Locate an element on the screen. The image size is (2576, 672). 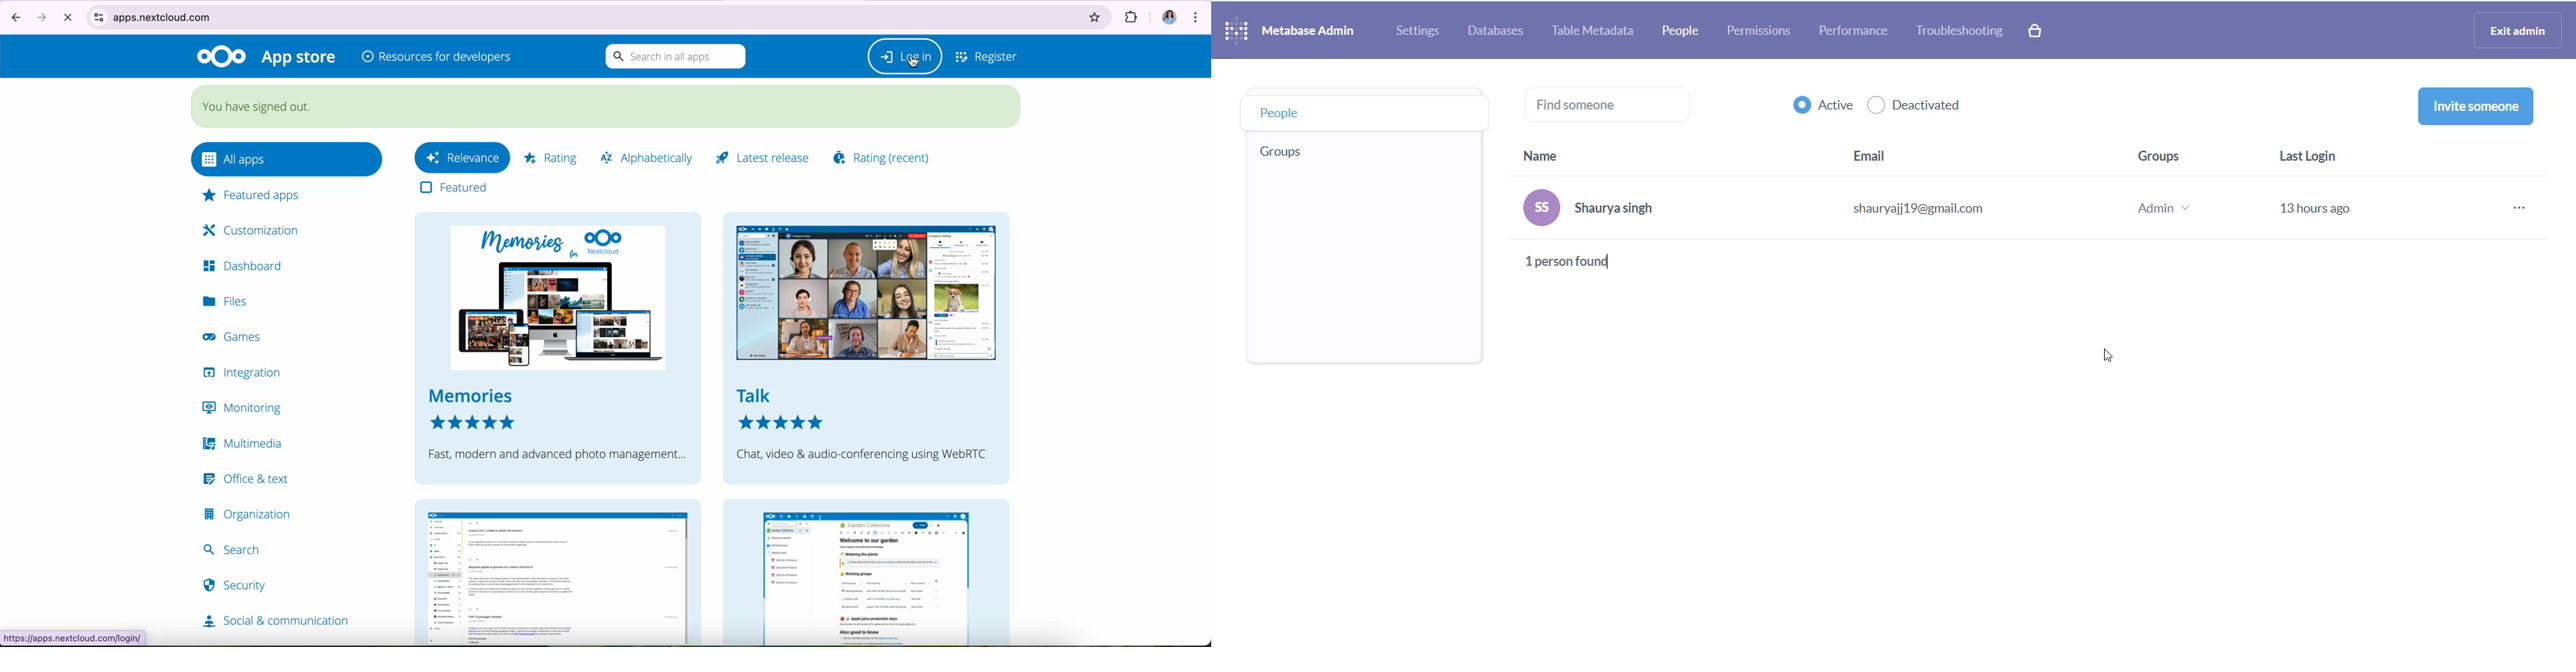
extensions is located at coordinates (1130, 18).